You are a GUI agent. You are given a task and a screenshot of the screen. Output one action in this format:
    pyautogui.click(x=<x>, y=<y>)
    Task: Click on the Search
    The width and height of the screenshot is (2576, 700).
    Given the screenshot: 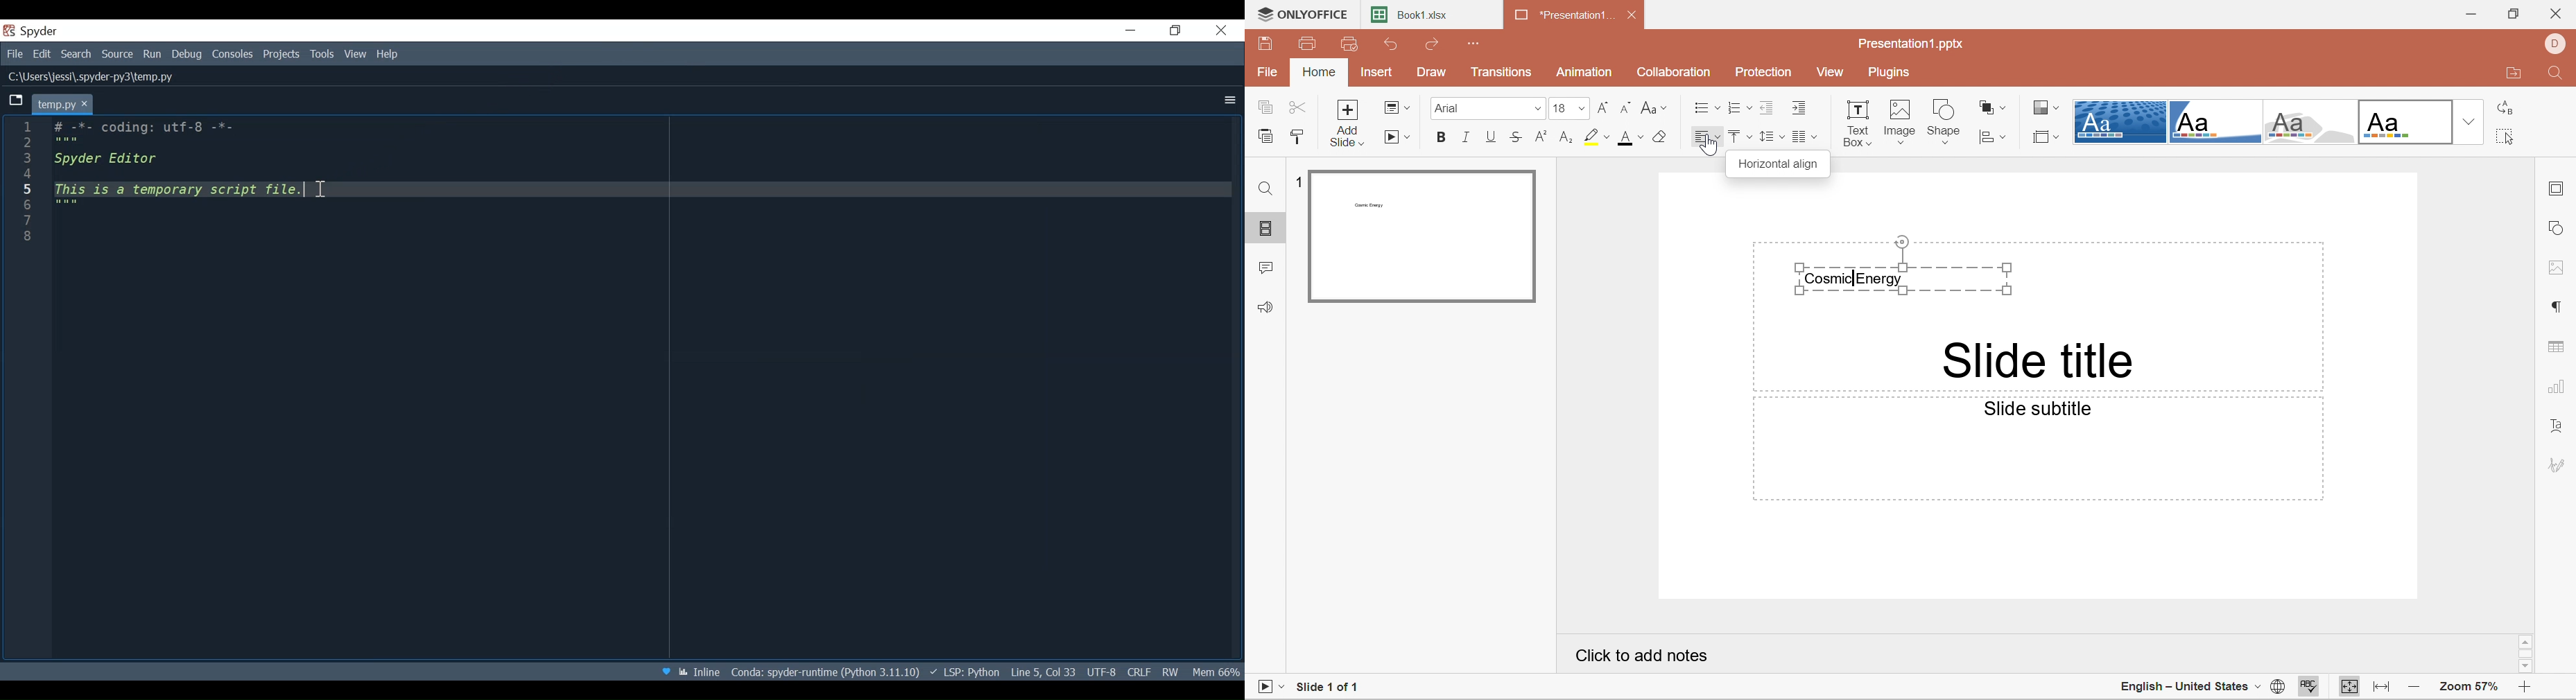 What is the action you would take?
    pyautogui.click(x=77, y=55)
    